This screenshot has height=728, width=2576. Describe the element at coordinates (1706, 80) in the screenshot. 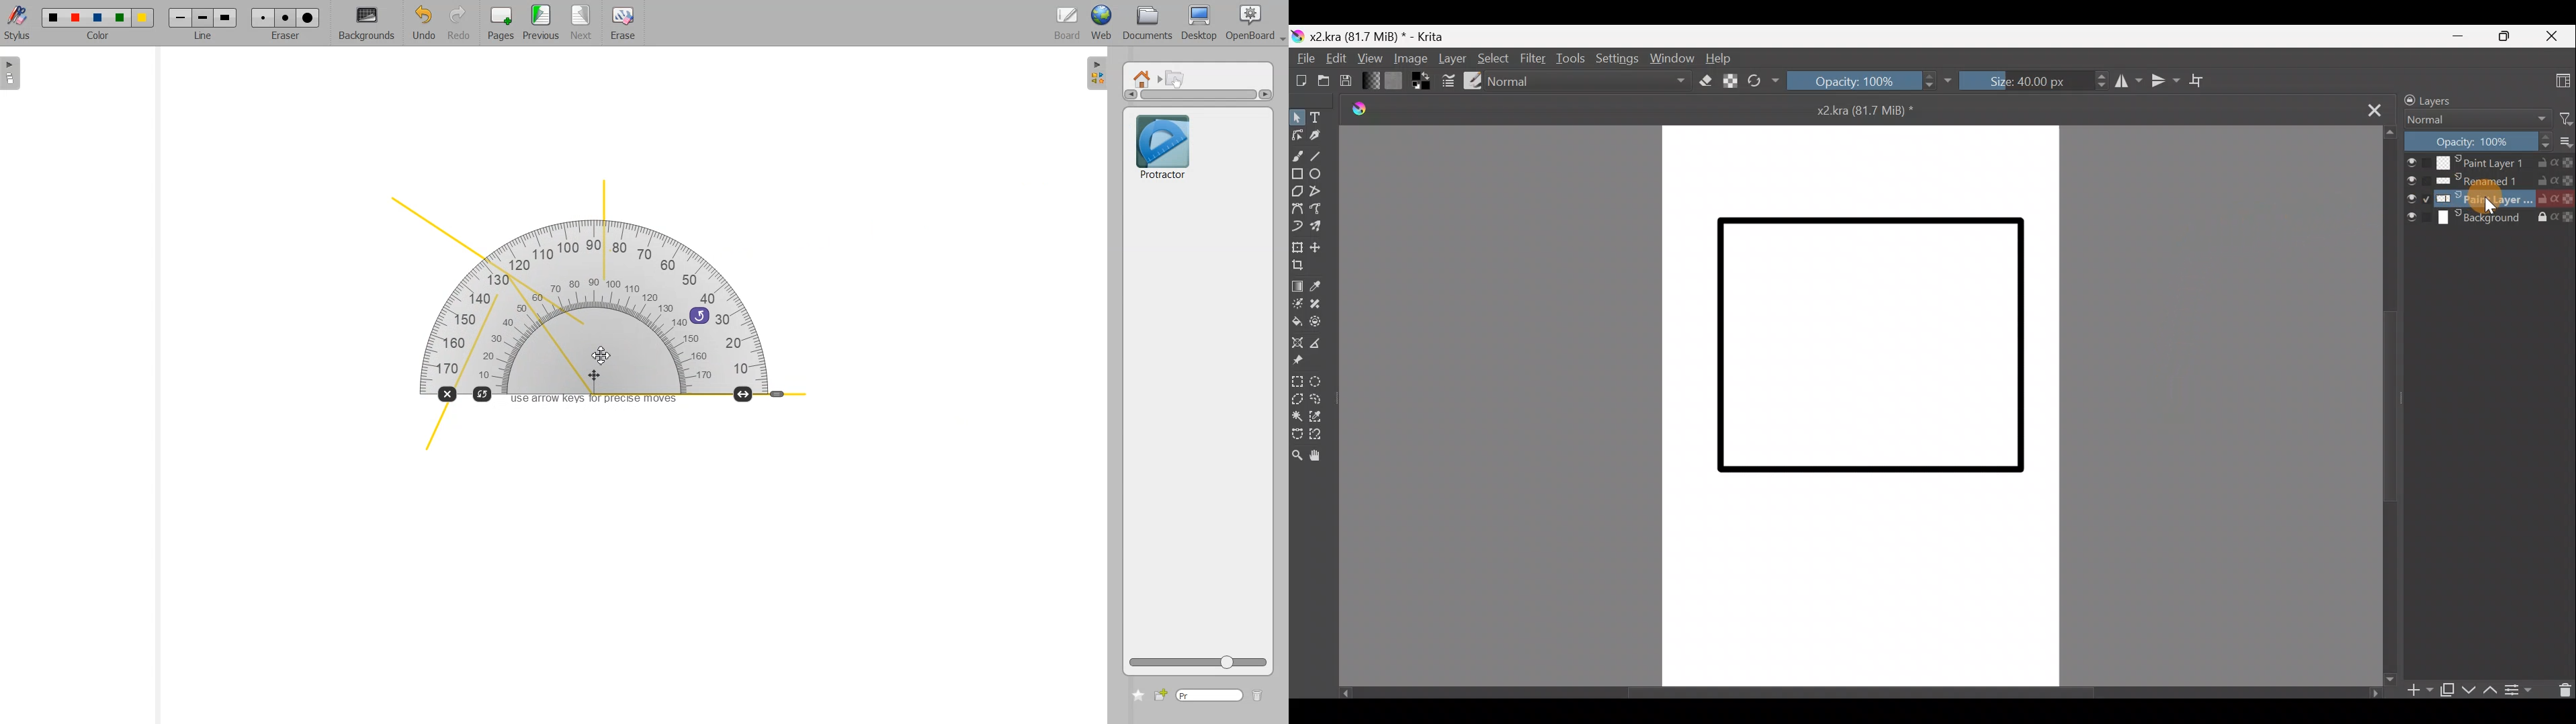

I see `Set eraser mode` at that location.